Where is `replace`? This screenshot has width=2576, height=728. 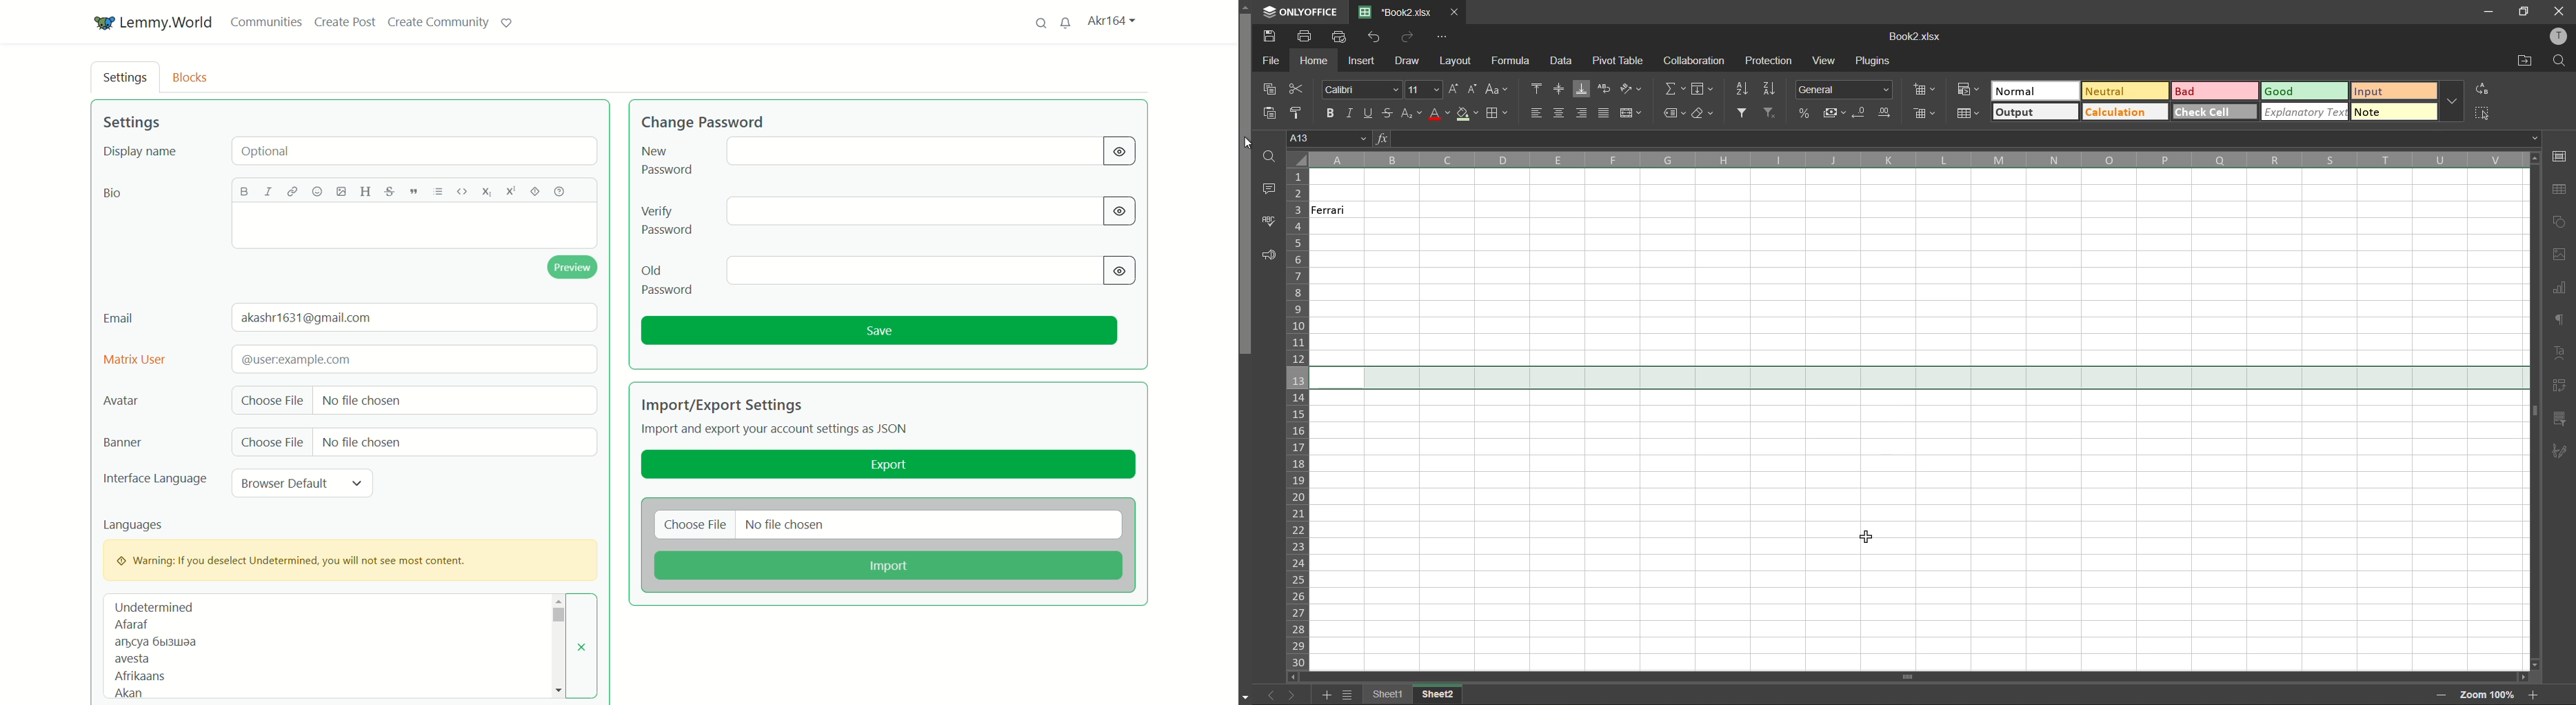
replace is located at coordinates (2480, 88).